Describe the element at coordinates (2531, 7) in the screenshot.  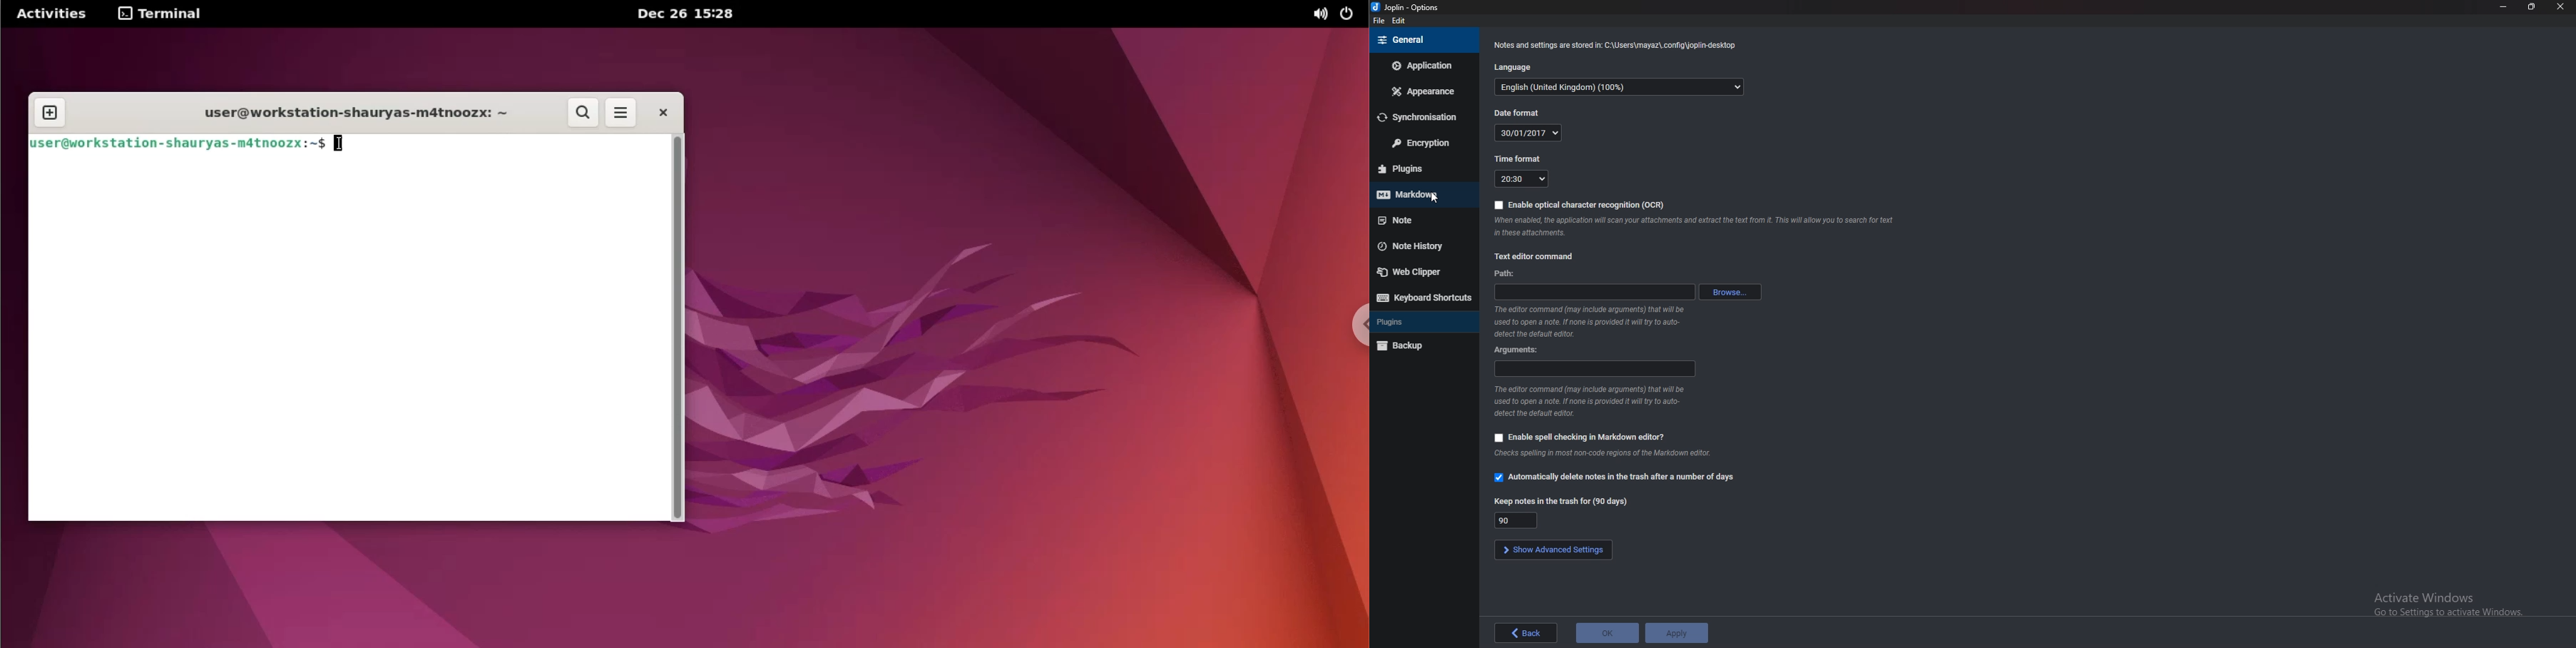
I see `resize` at that location.